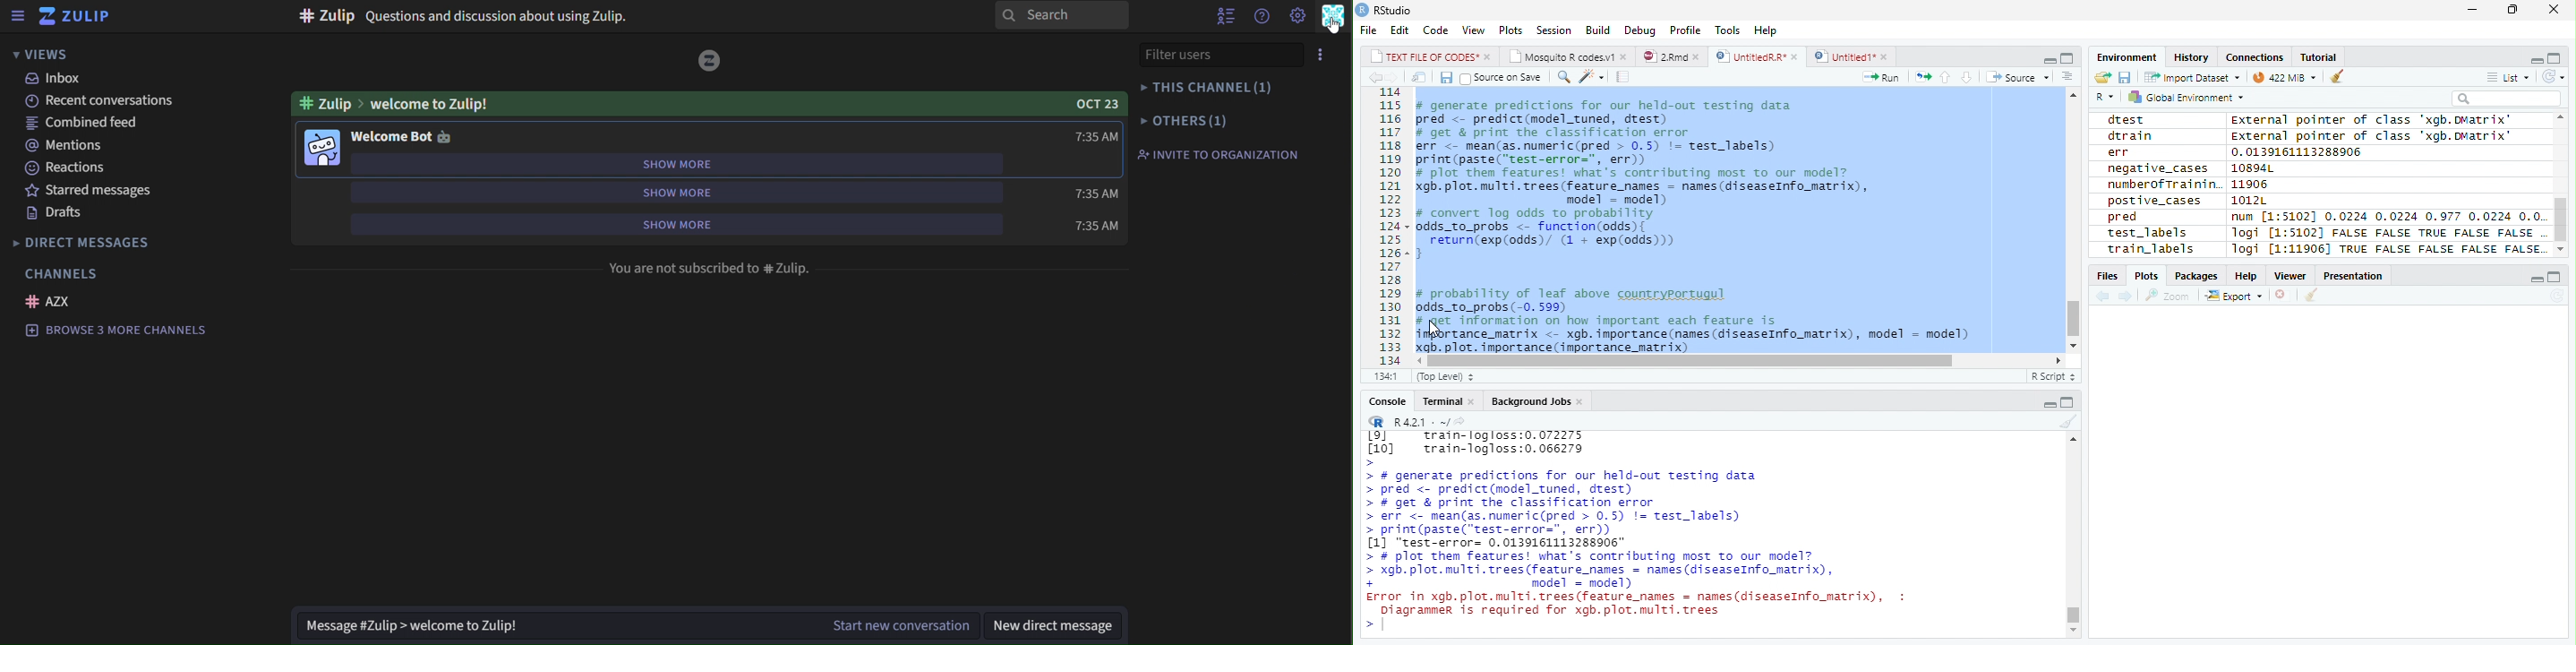 This screenshot has height=672, width=2576. What do you see at coordinates (2292, 275) in the screenshot?
I see `Viewer` at bounding box center [2292, 275].